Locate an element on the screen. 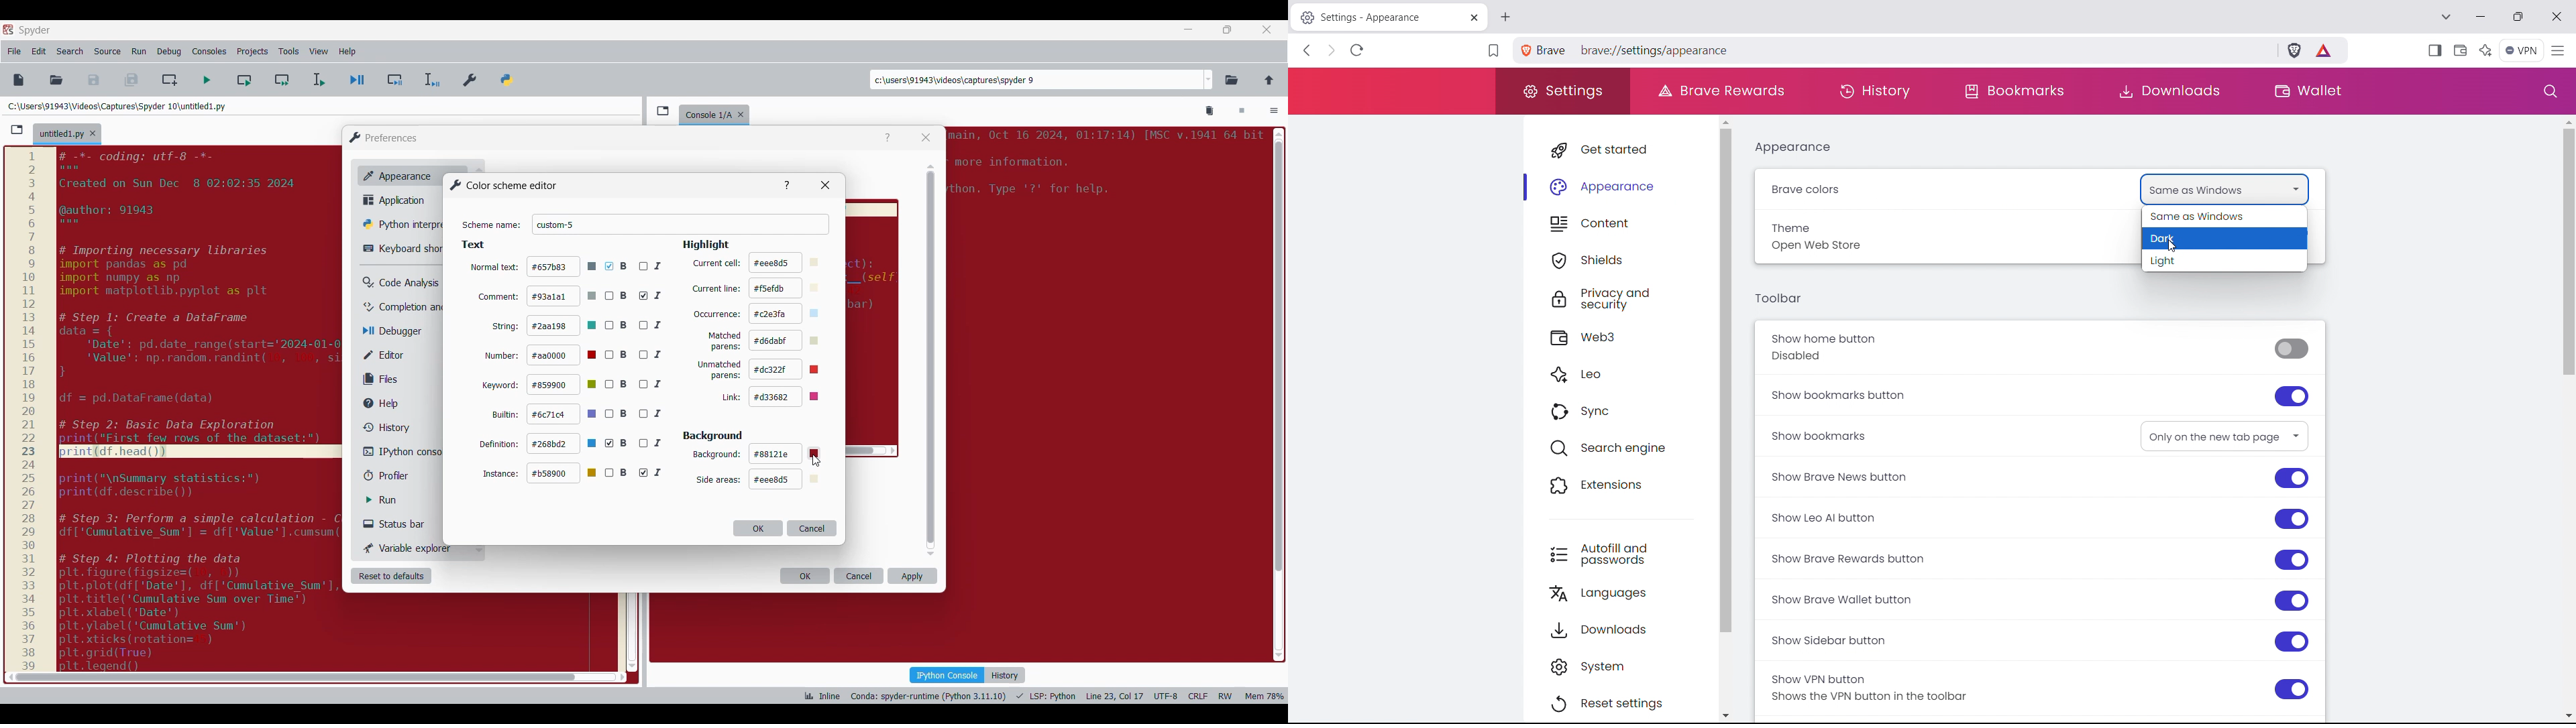  Cancel is located at coordinates (812, 528).